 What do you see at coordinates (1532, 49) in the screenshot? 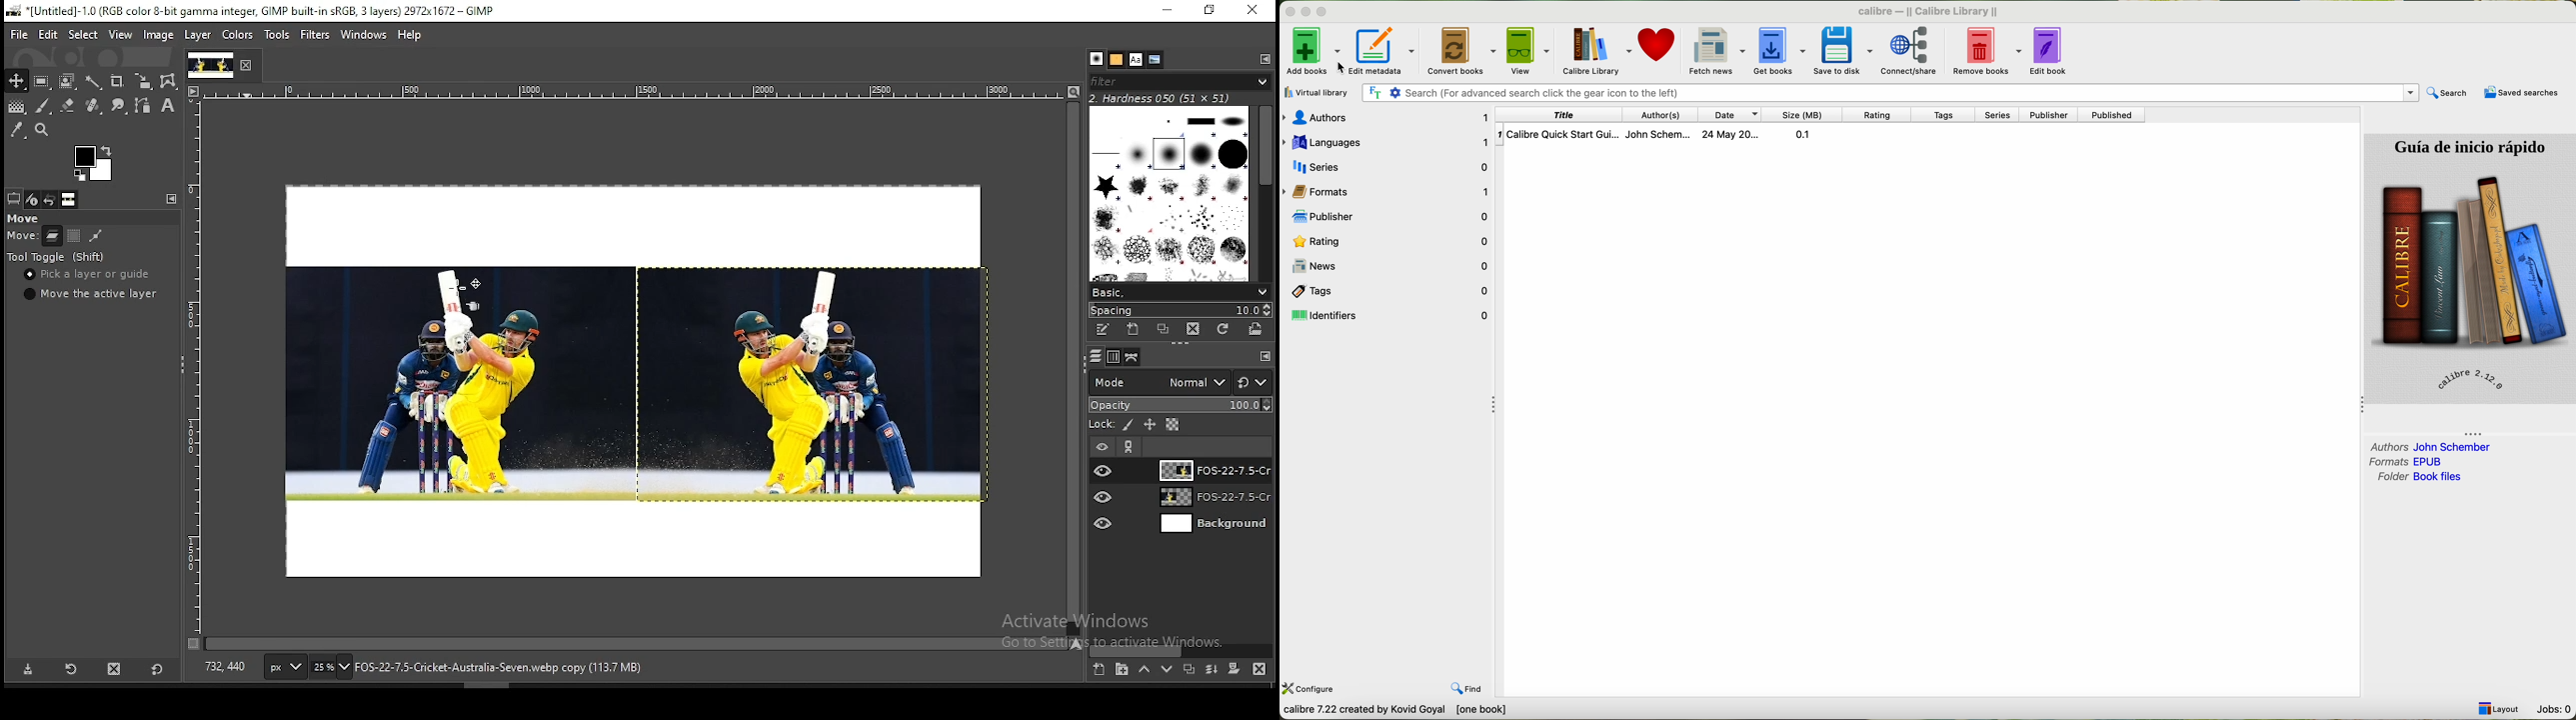
I see `view` at bounding box center [1532, 49].